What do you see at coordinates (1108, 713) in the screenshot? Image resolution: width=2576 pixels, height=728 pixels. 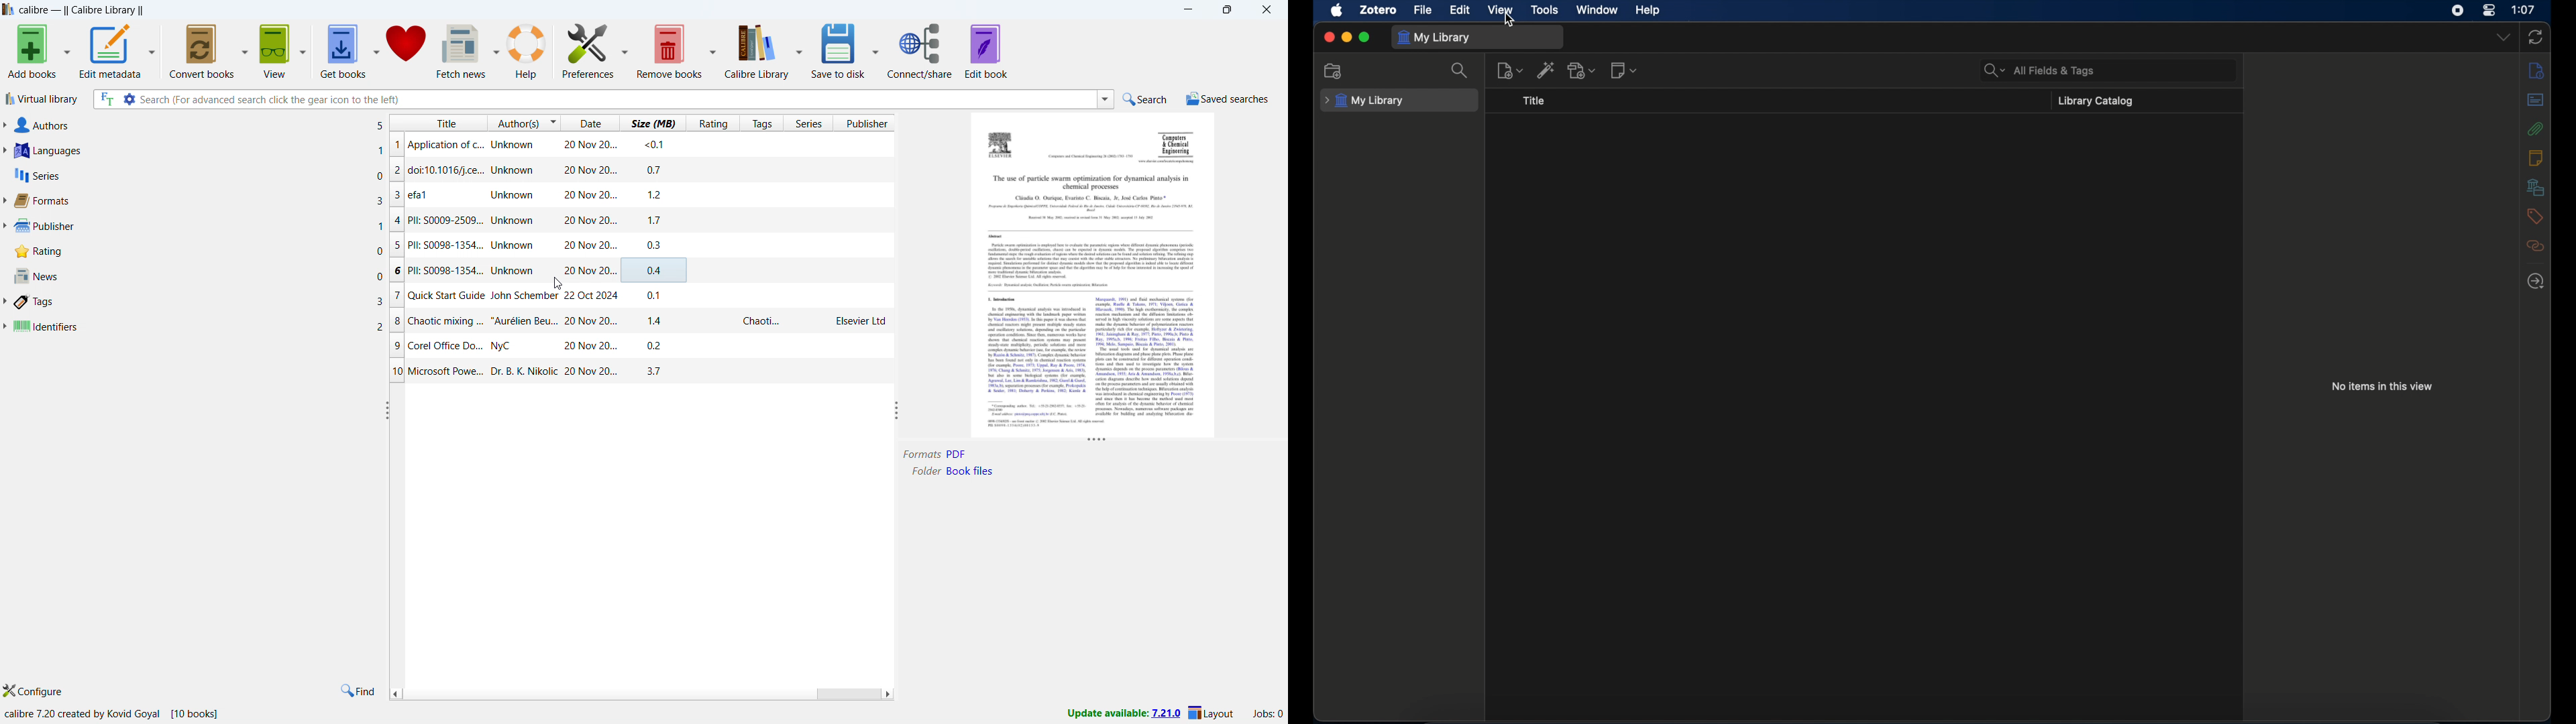 I see `Update available:` at bounding box center [1108, 713].